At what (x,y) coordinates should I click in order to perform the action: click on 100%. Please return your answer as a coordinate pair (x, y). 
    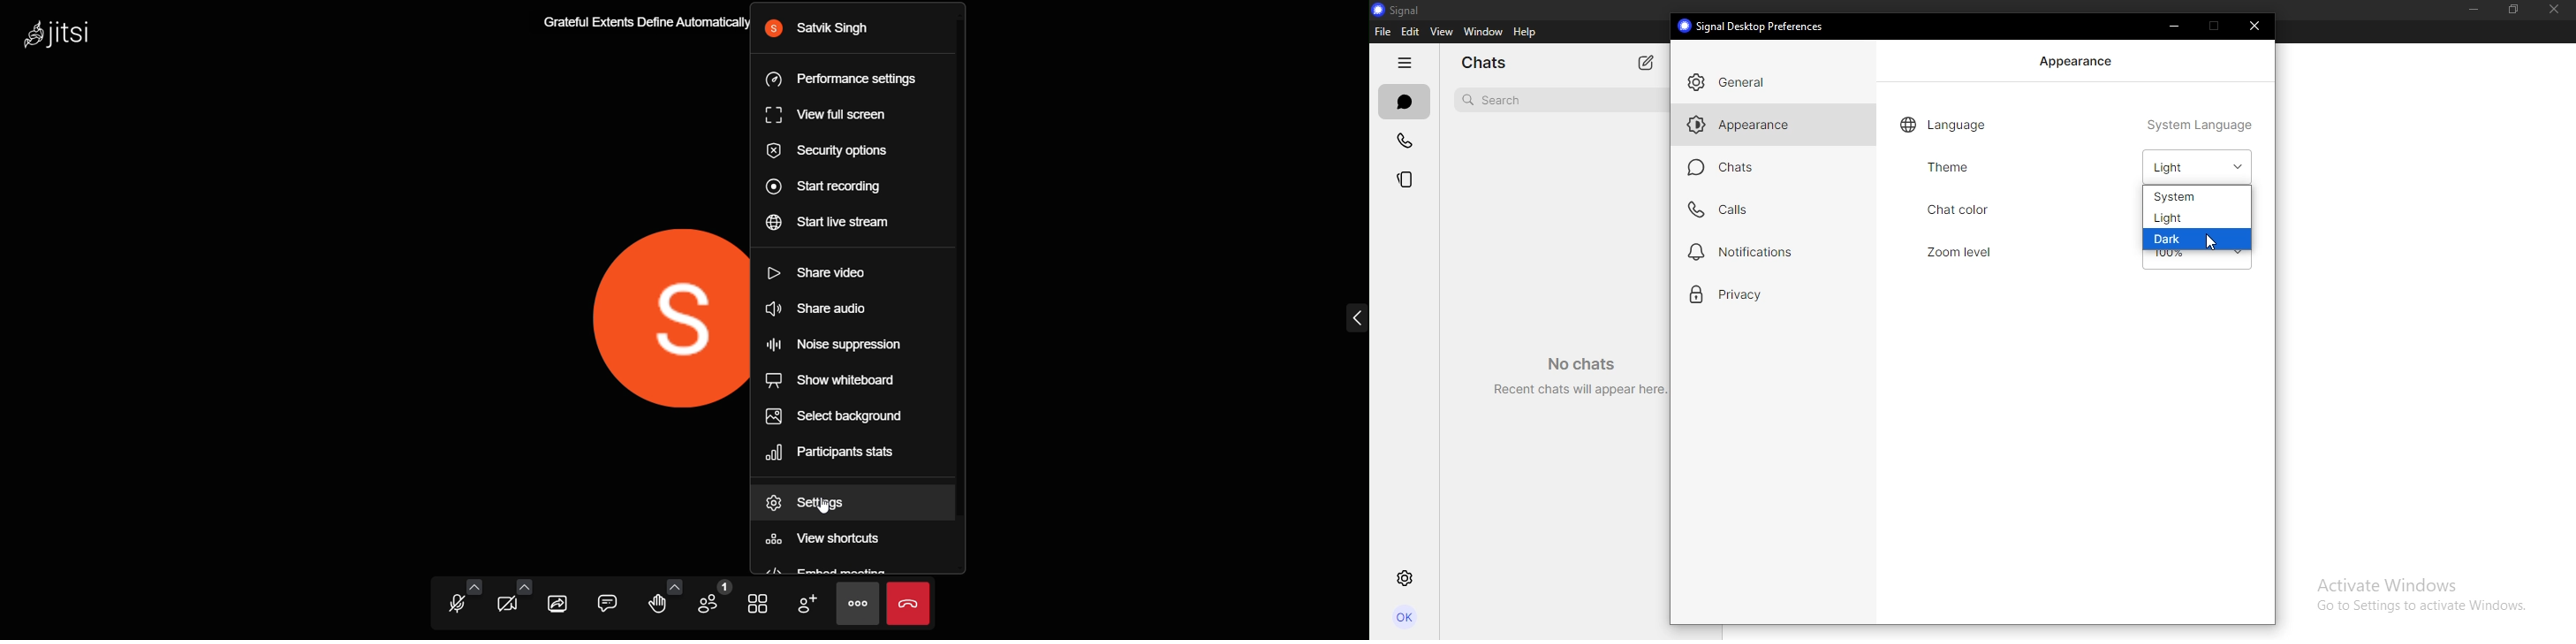
    Looking at the image, I should click on (2166, 255).